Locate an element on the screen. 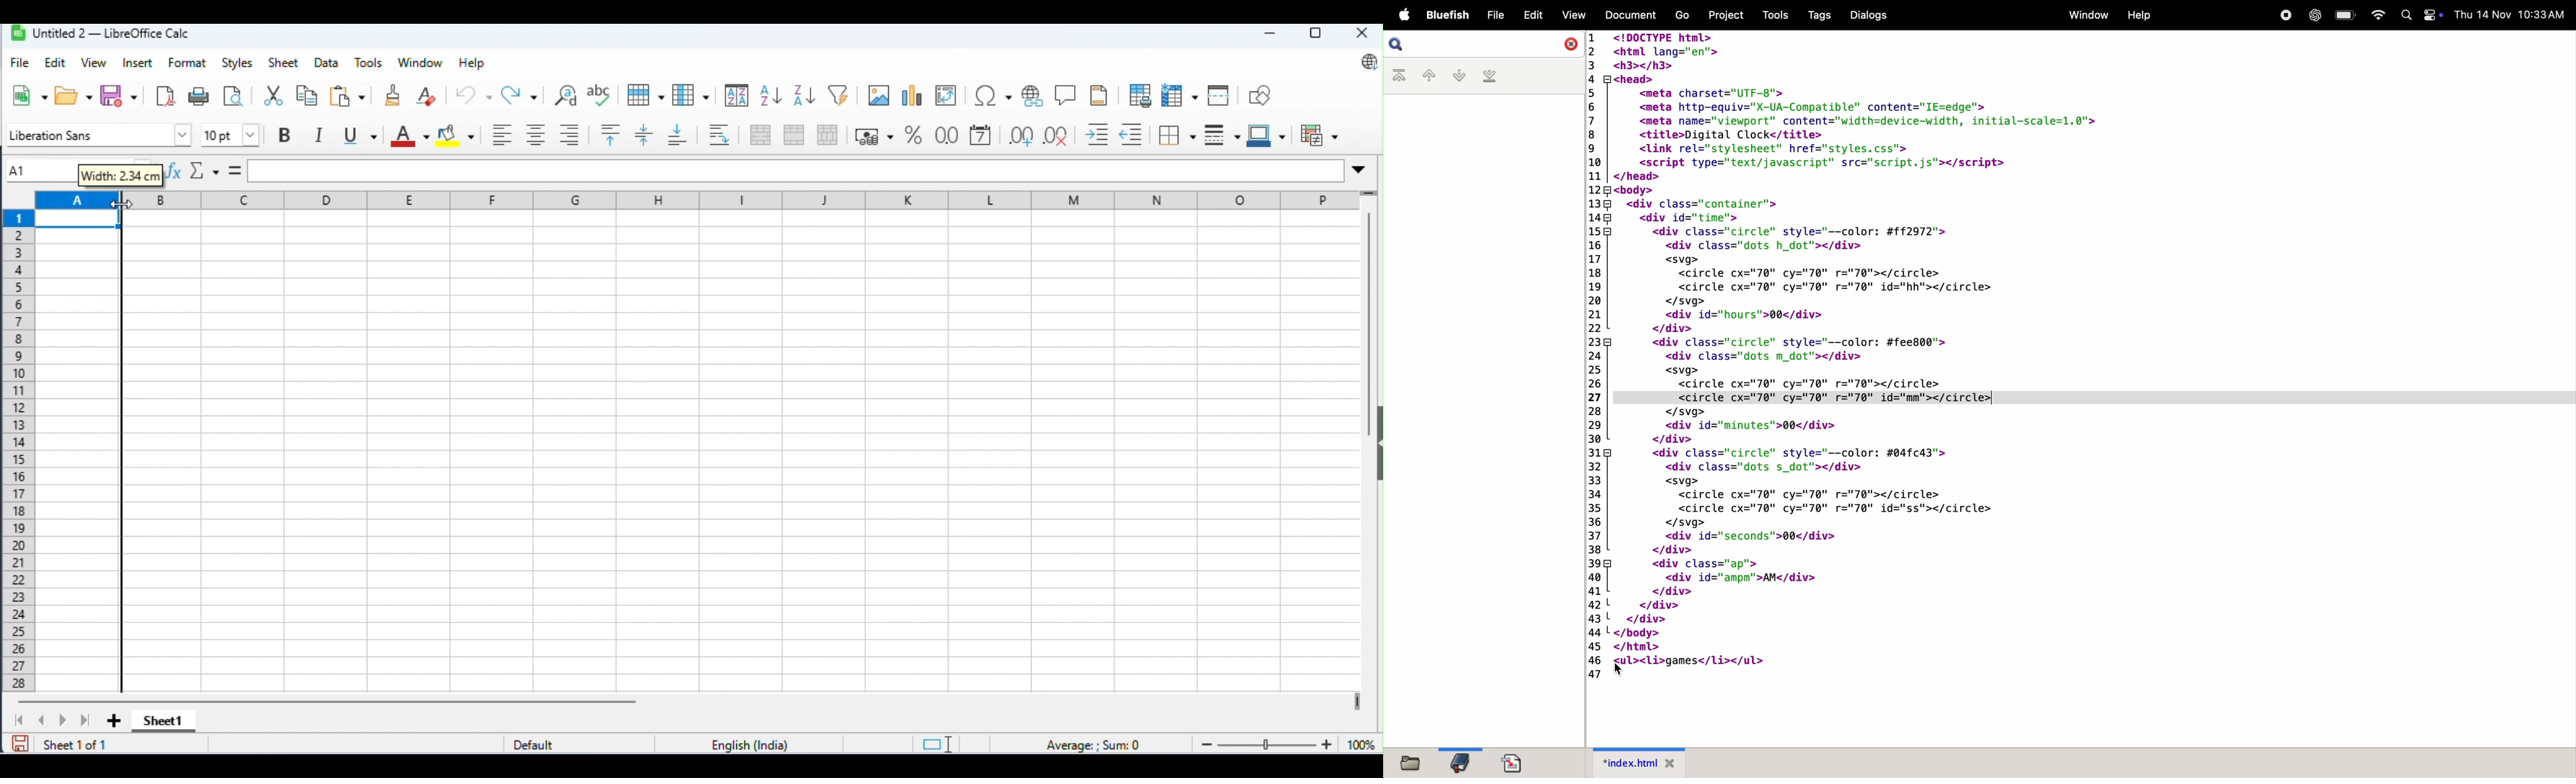  new is located at coordinates (30, 95).